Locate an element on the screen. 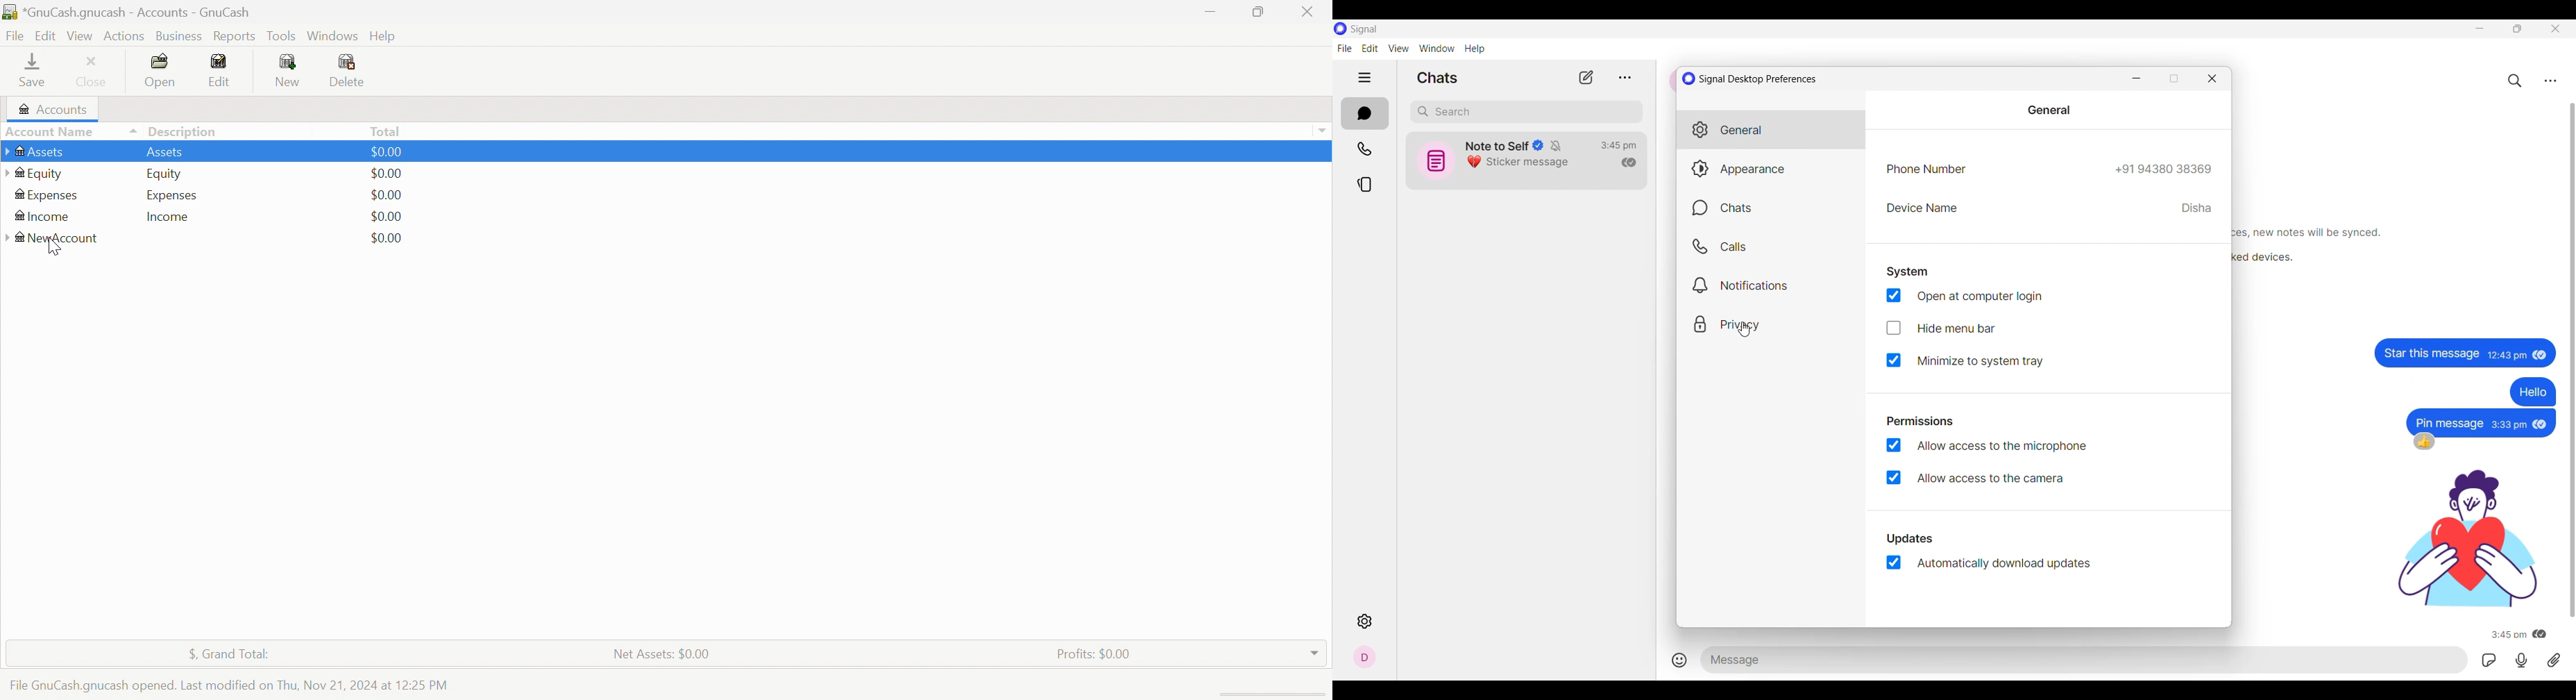 The height and width of the screenshot is (700, 2576). text message is located at coordinates (2531, 392).